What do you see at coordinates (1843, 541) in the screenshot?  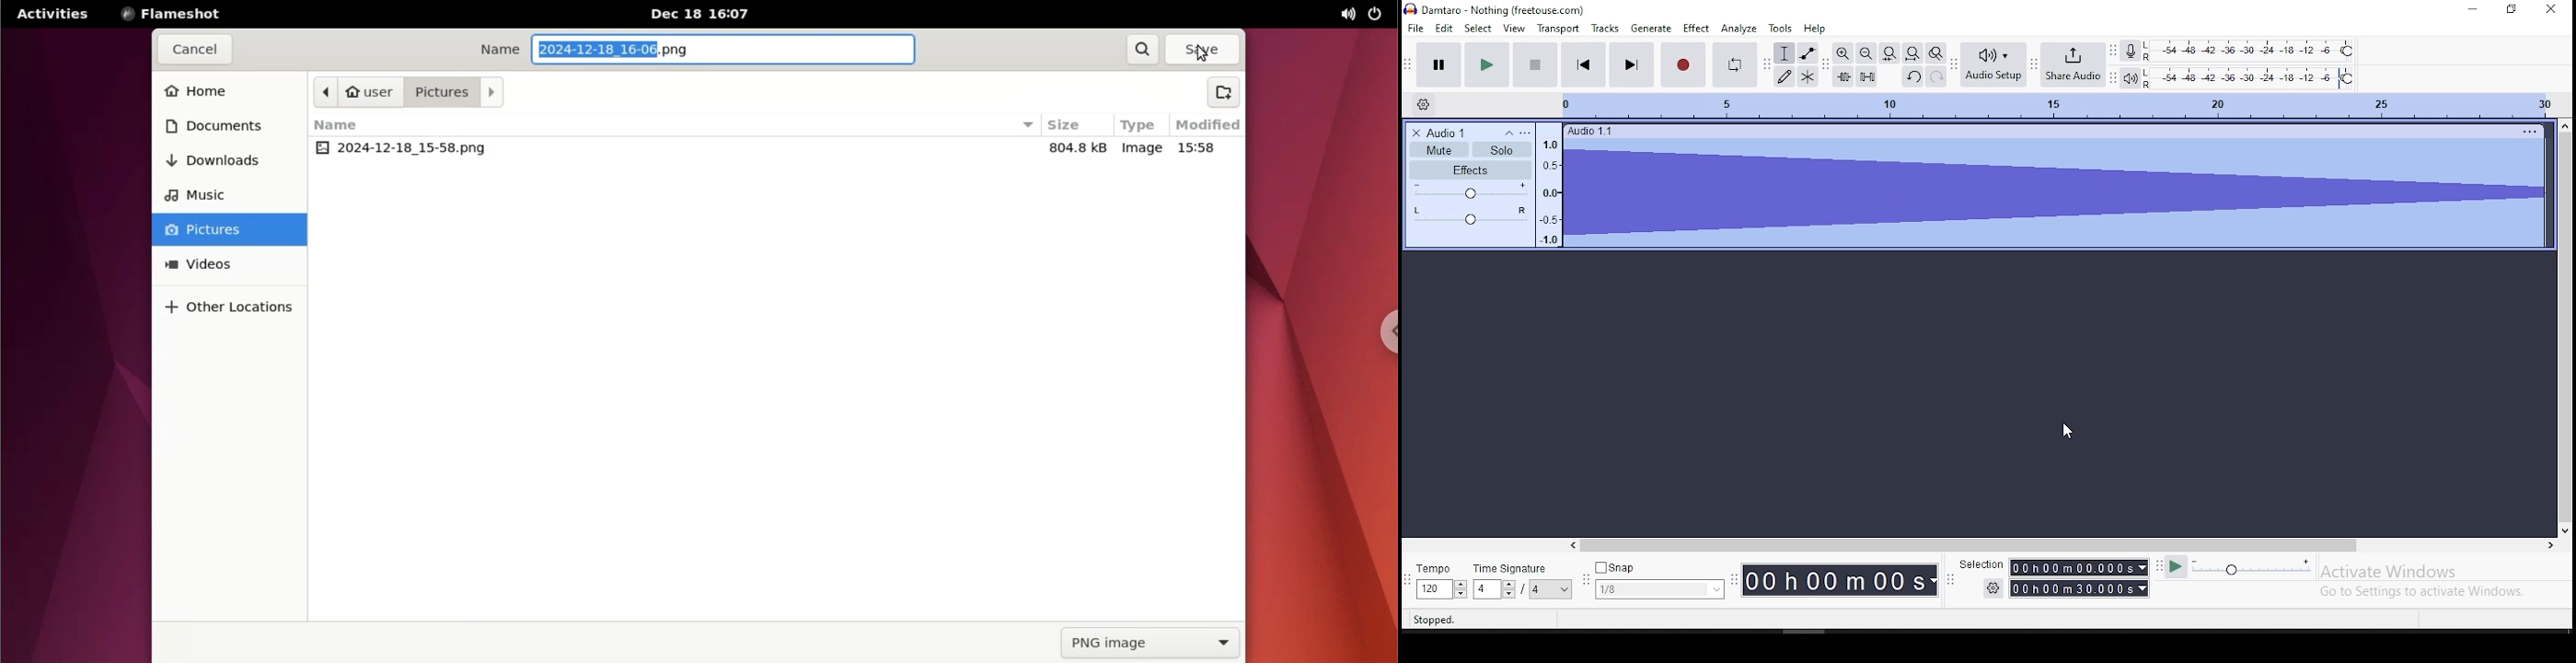 I see `horizontal scroll bar` at bounding box center [1843, 541].